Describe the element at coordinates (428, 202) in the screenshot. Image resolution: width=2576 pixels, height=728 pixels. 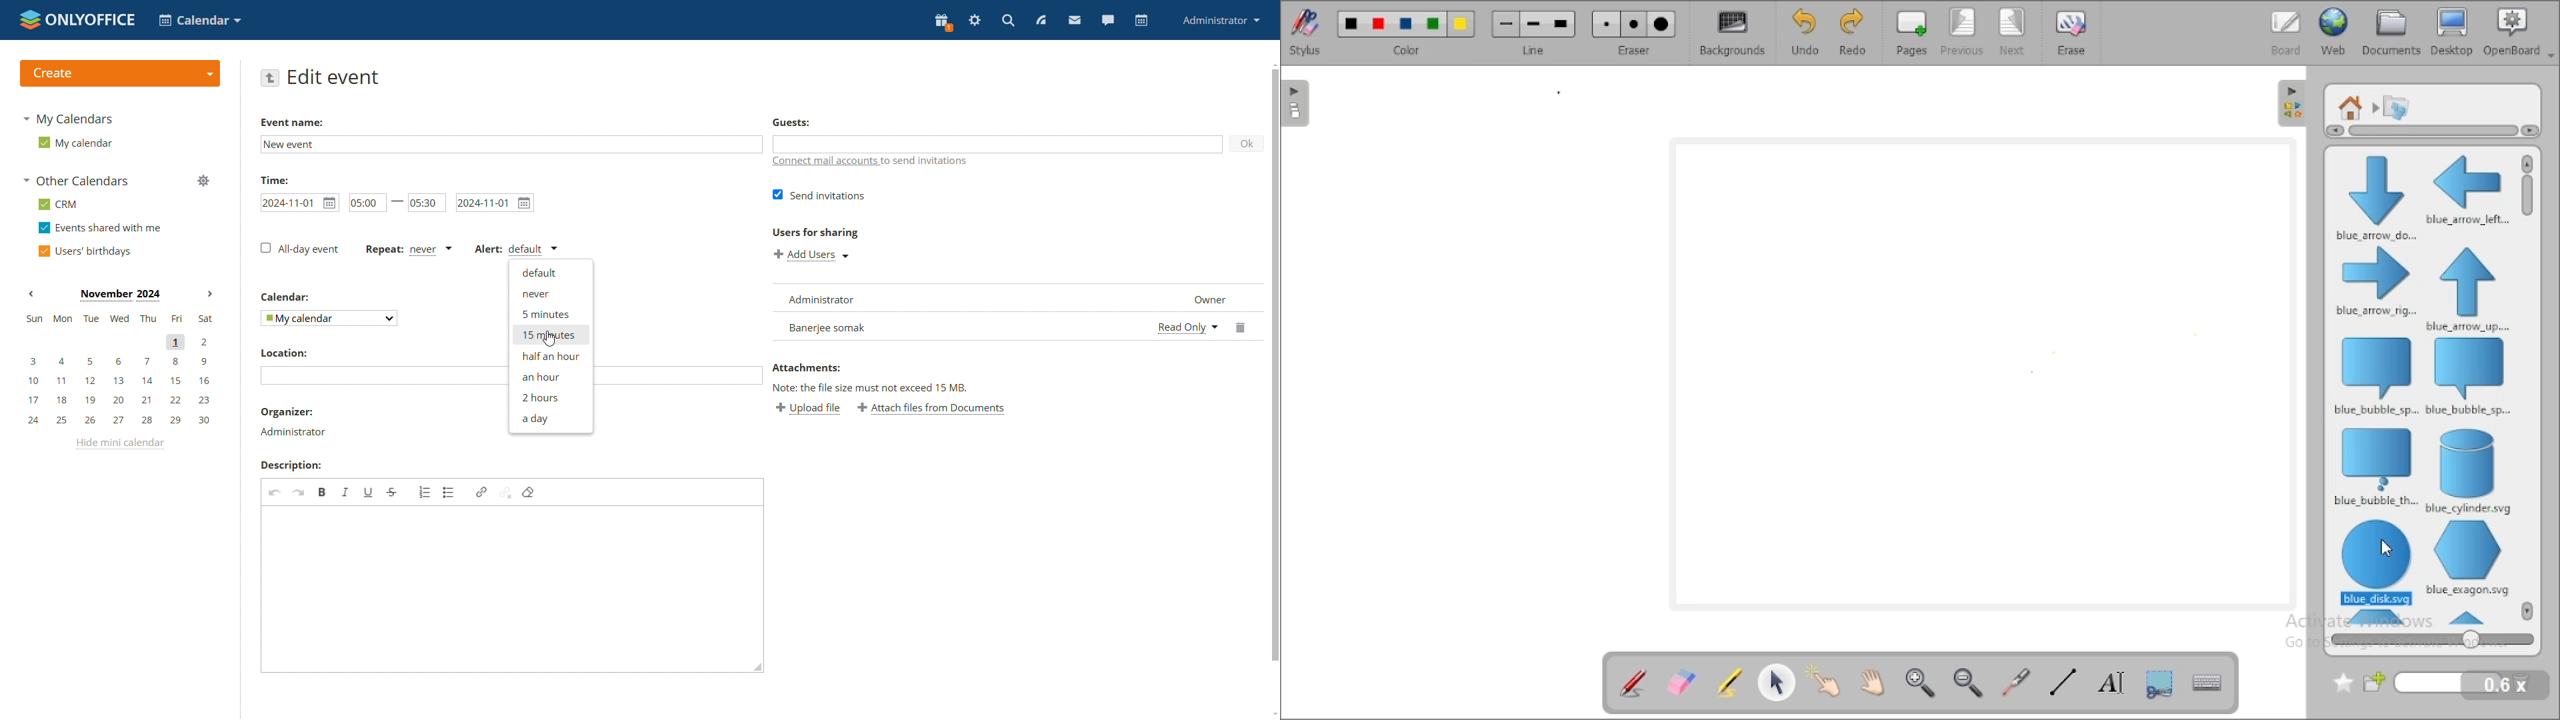
I see `end time` at that location.